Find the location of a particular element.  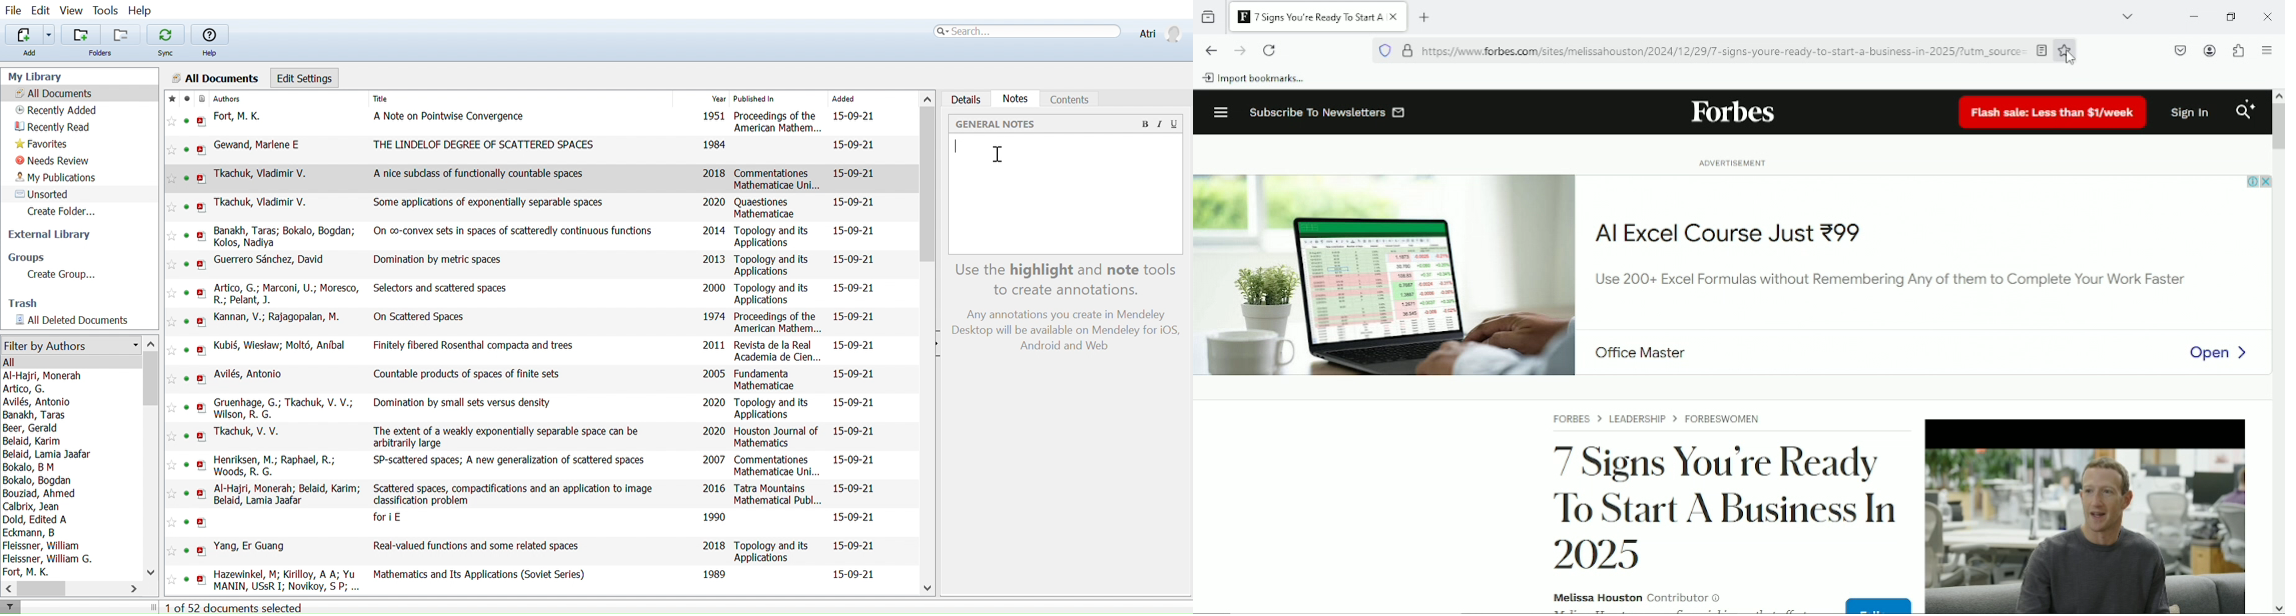

Banakh, Taras; Bokalo, Bogdan; Kolos, Nadiya is located at coordinates (285, 236).